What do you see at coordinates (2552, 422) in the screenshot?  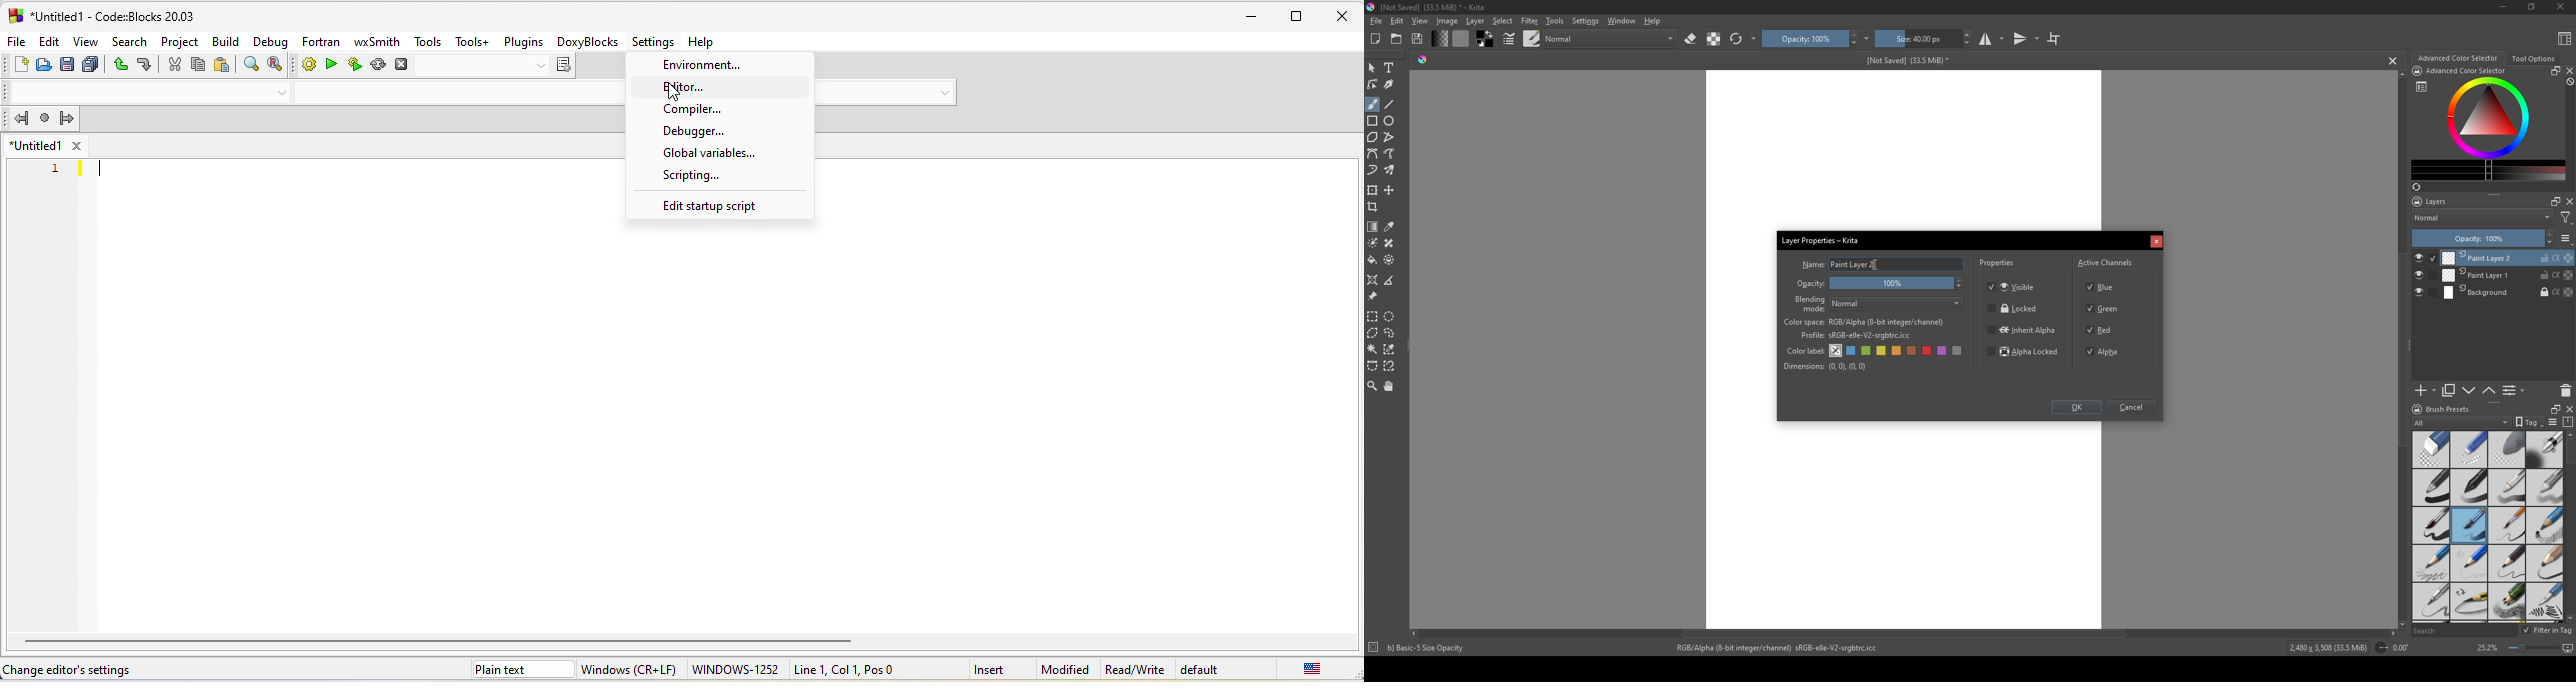 I see `list` at bounding box center [2552, 422].